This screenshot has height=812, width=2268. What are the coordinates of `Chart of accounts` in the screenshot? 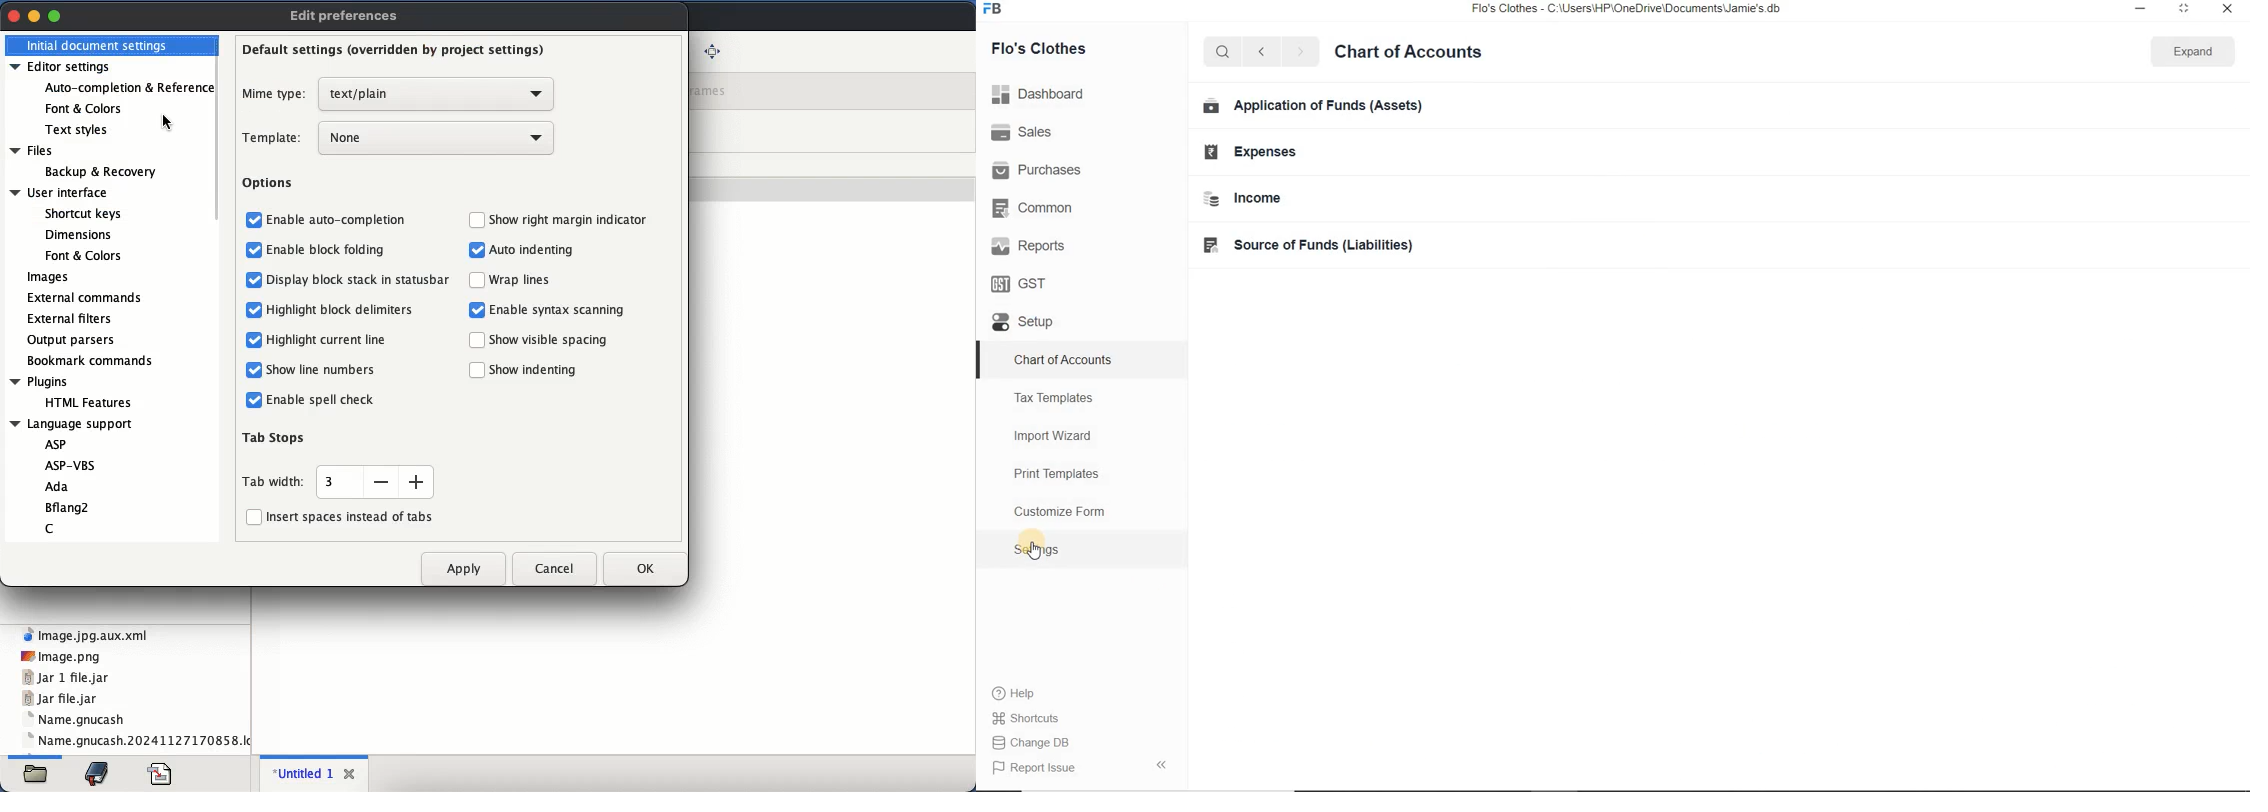 It's located at (1409, 52).